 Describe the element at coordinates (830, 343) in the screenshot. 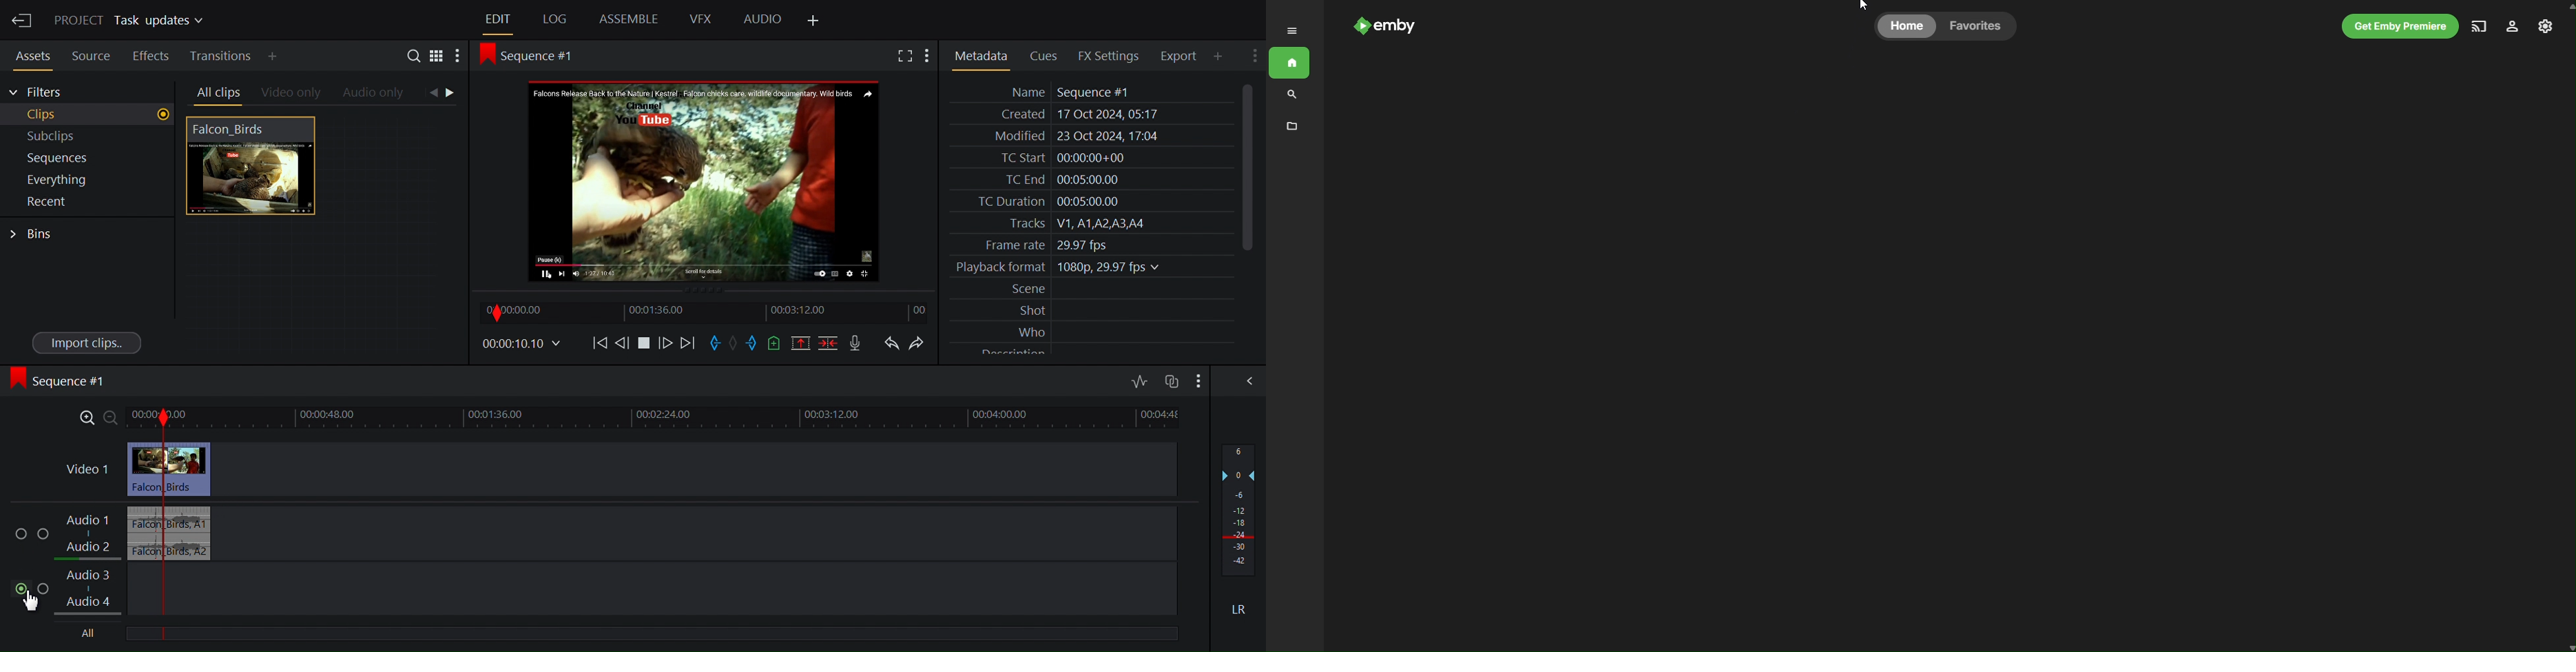

I see `Delete/cut` at that location.